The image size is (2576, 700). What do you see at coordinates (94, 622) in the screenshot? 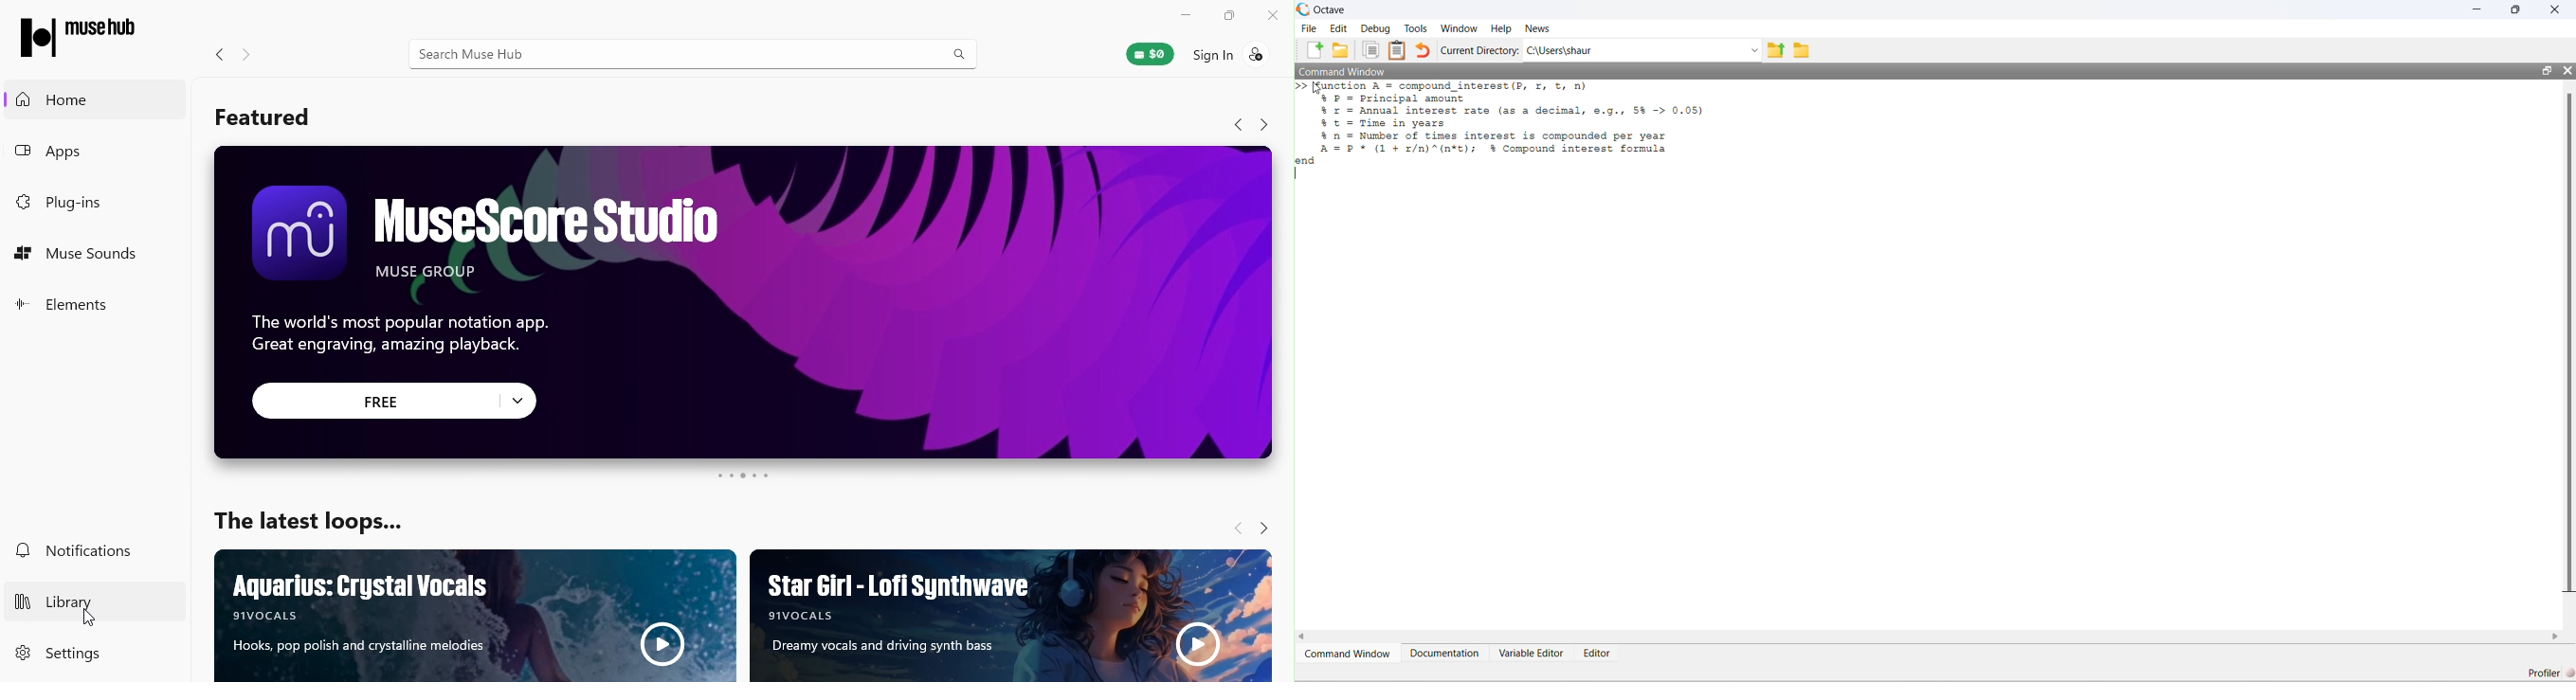
I see `Cursor` at bounding box center [94, 622].